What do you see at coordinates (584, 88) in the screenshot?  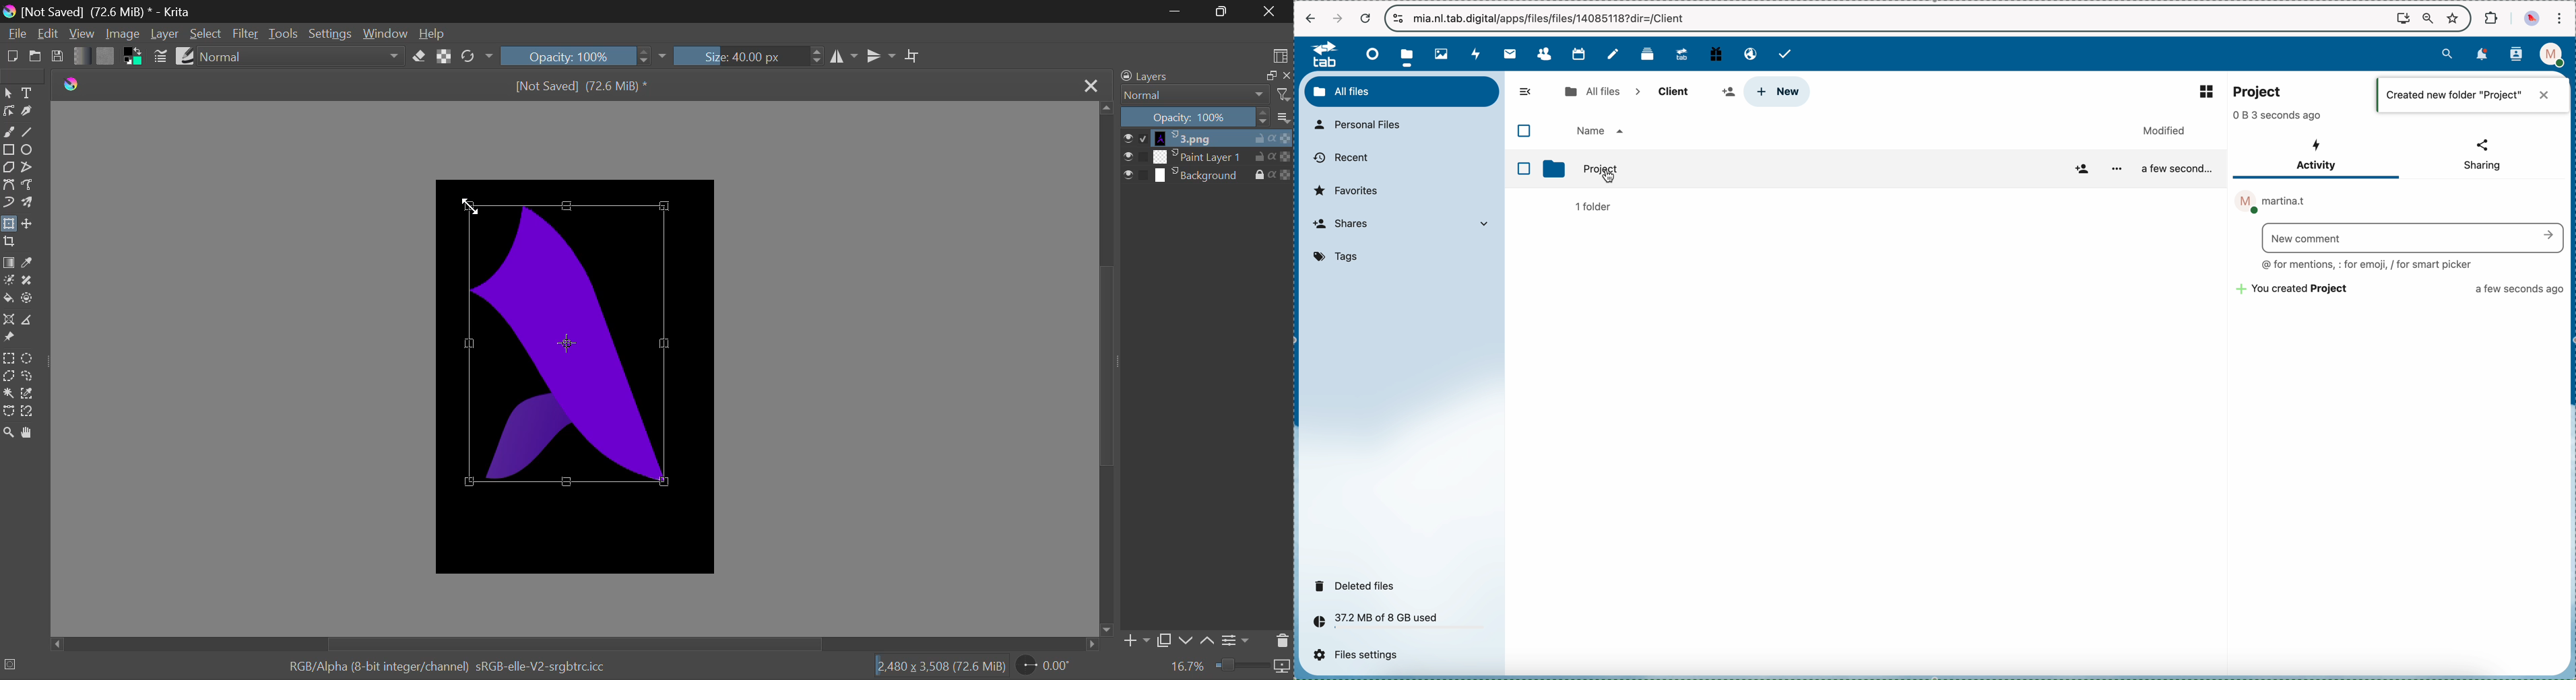 I see `[Not Saved] (71.4 MiB) *` at bounding box center [584, 88].